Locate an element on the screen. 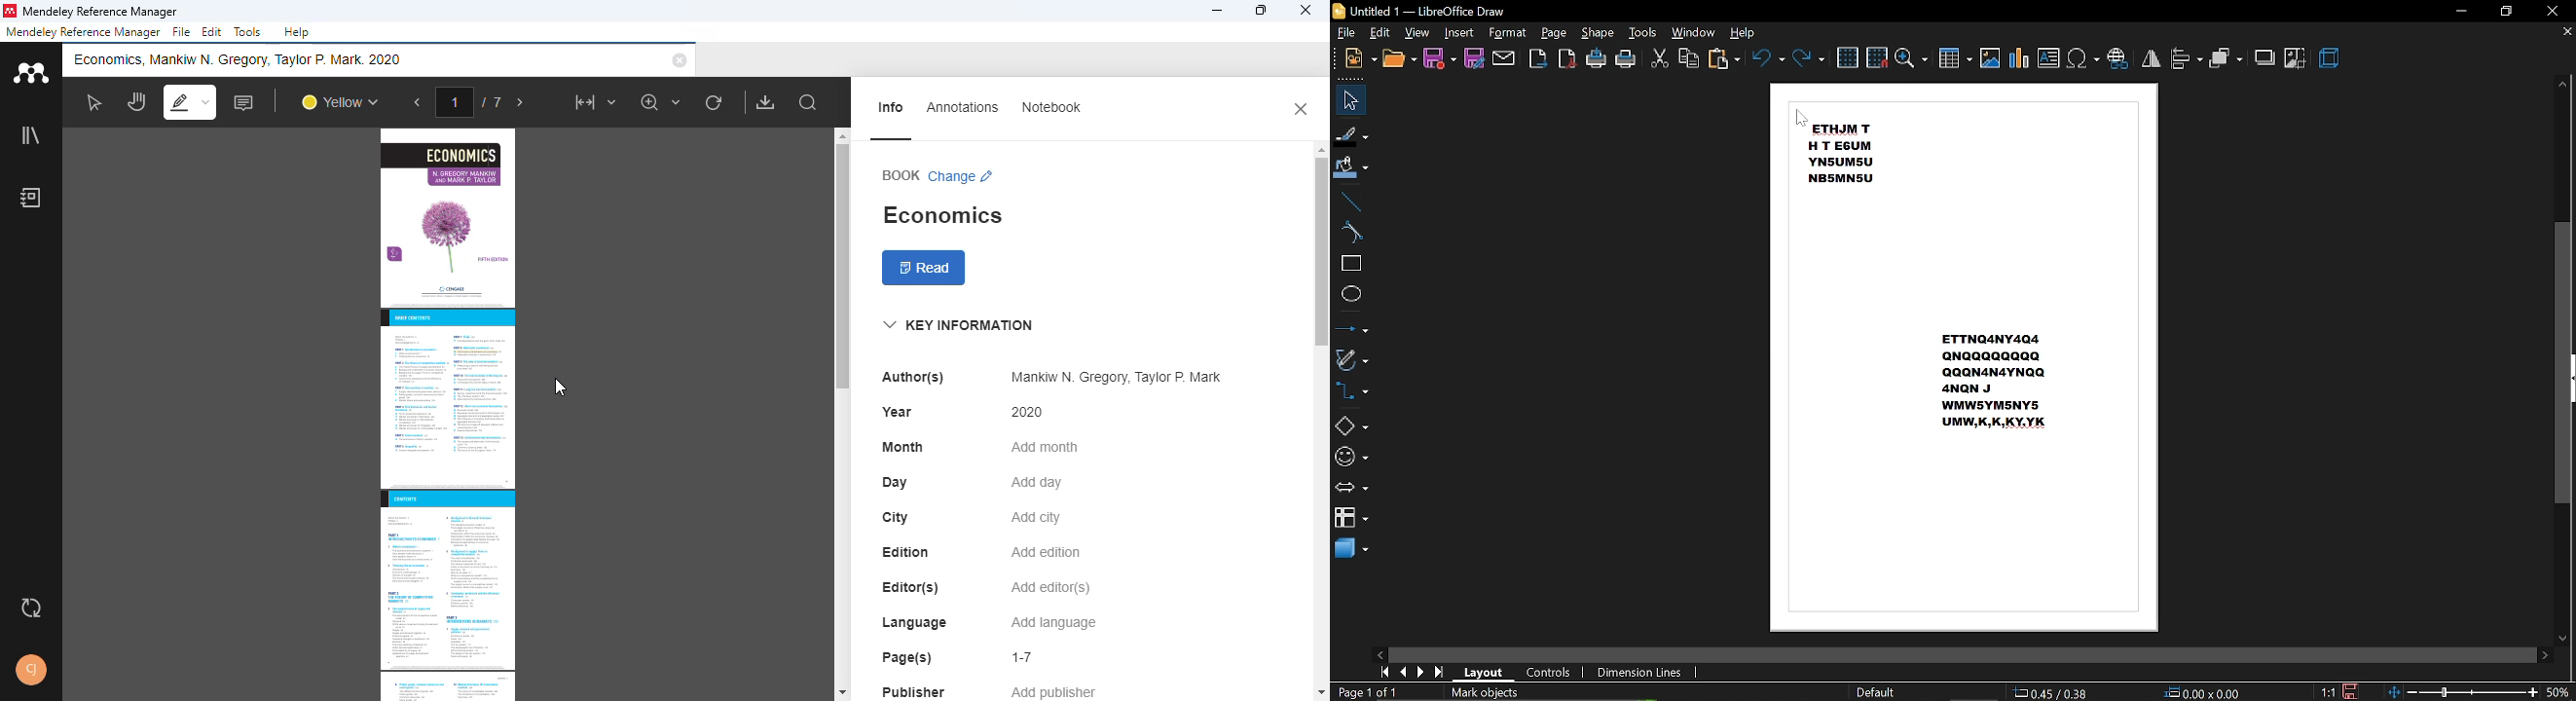 The height and width of the screenshot is (728, 2576). tools is located at coordinates (246, 31).